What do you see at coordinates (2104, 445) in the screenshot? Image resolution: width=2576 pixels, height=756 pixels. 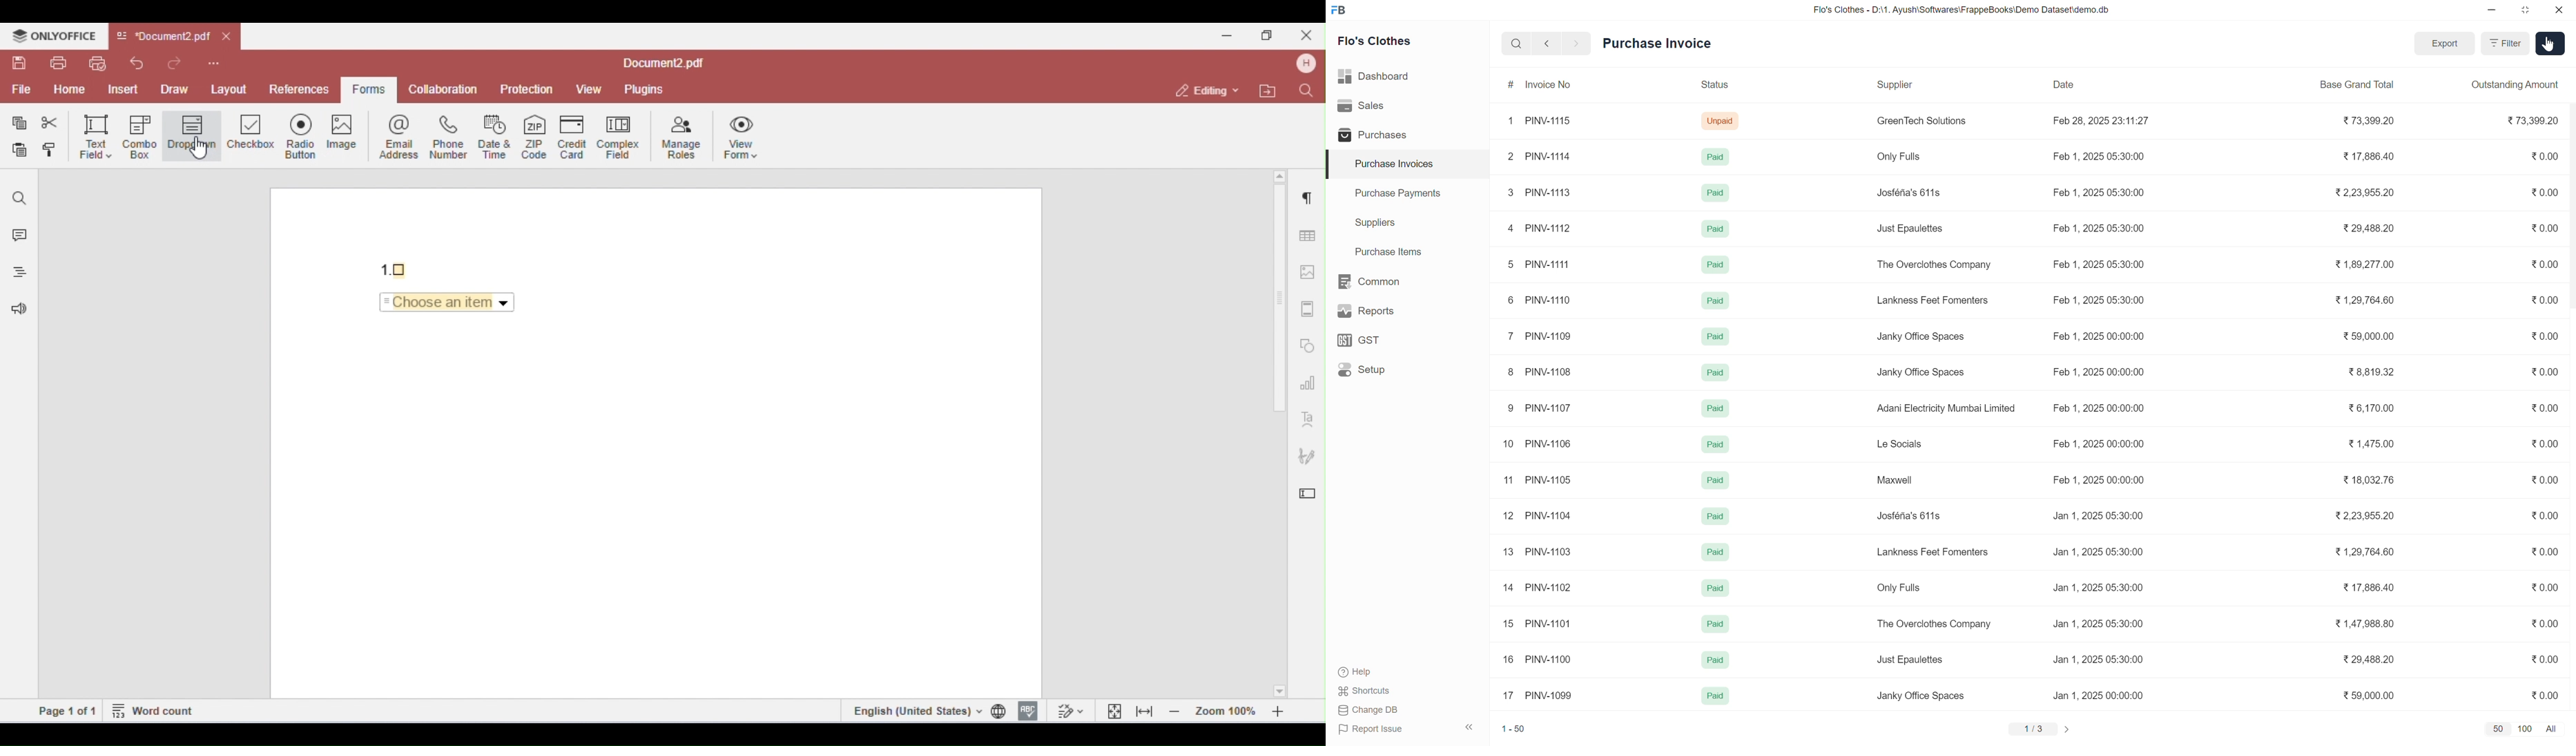 I see `Feb 1, 2025 00:00:00` at bounding box center [2104, 445].